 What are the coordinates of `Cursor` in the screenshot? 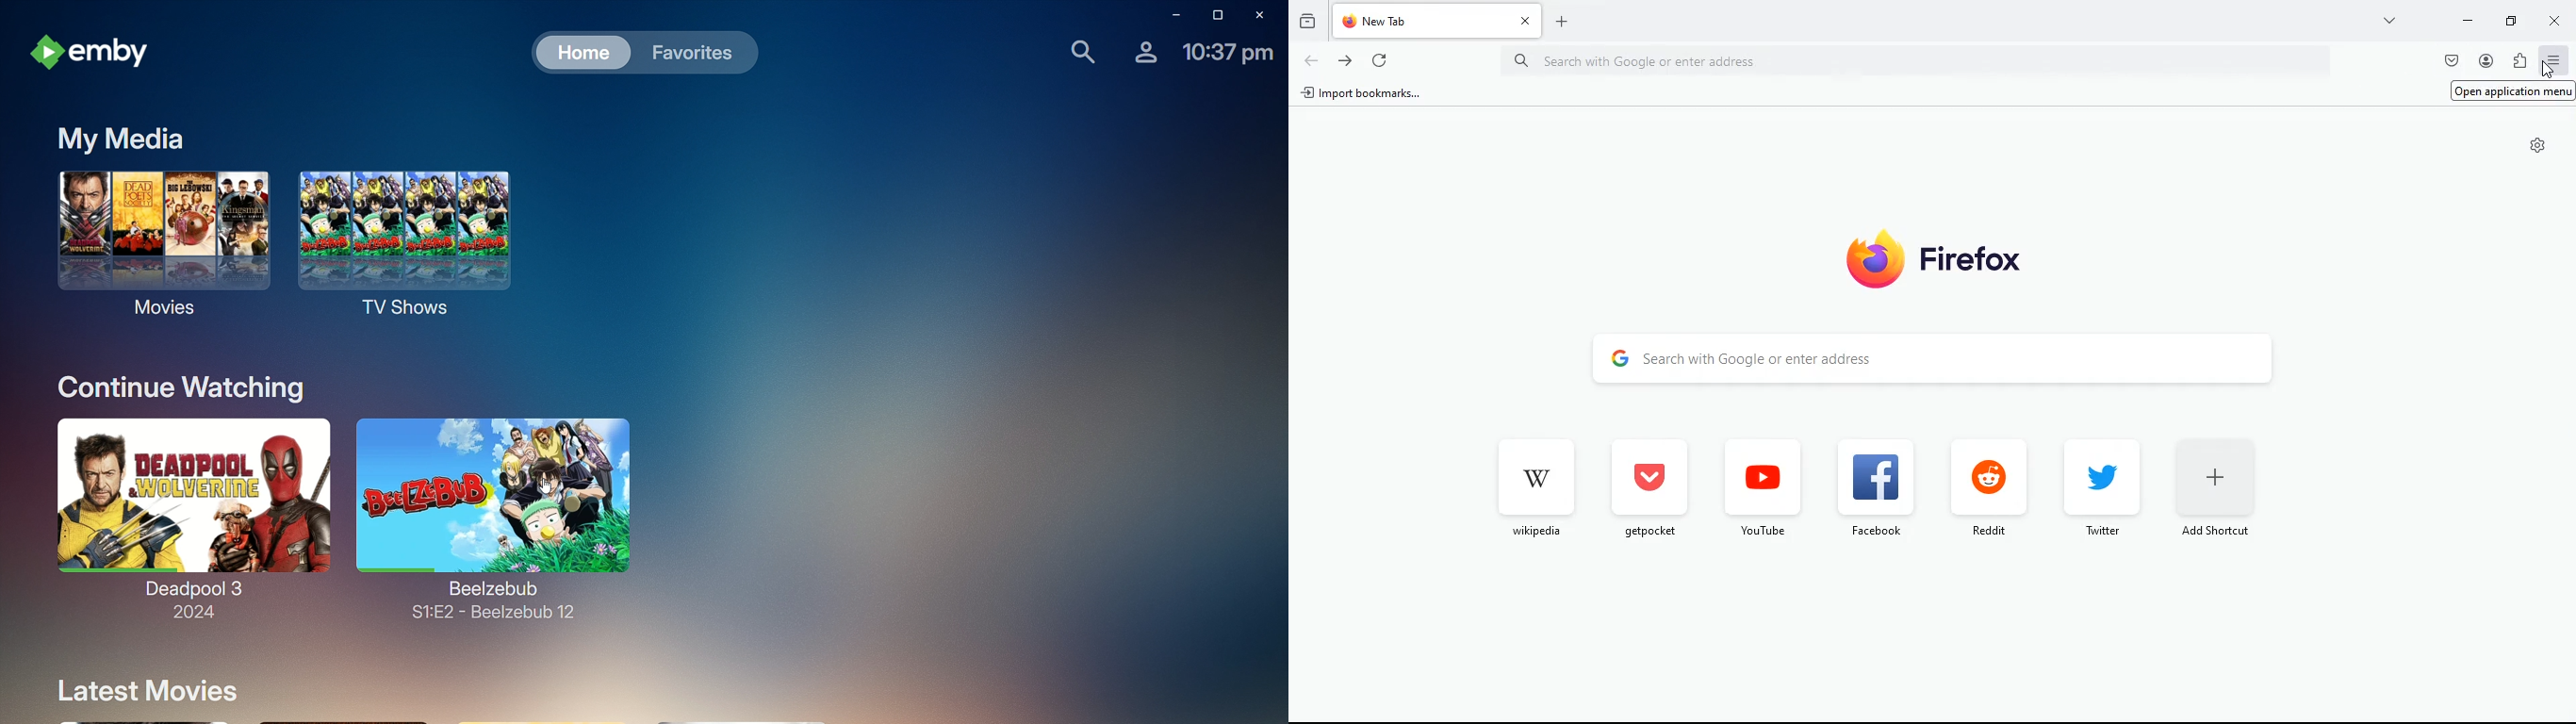 It's located at (2549, 71).